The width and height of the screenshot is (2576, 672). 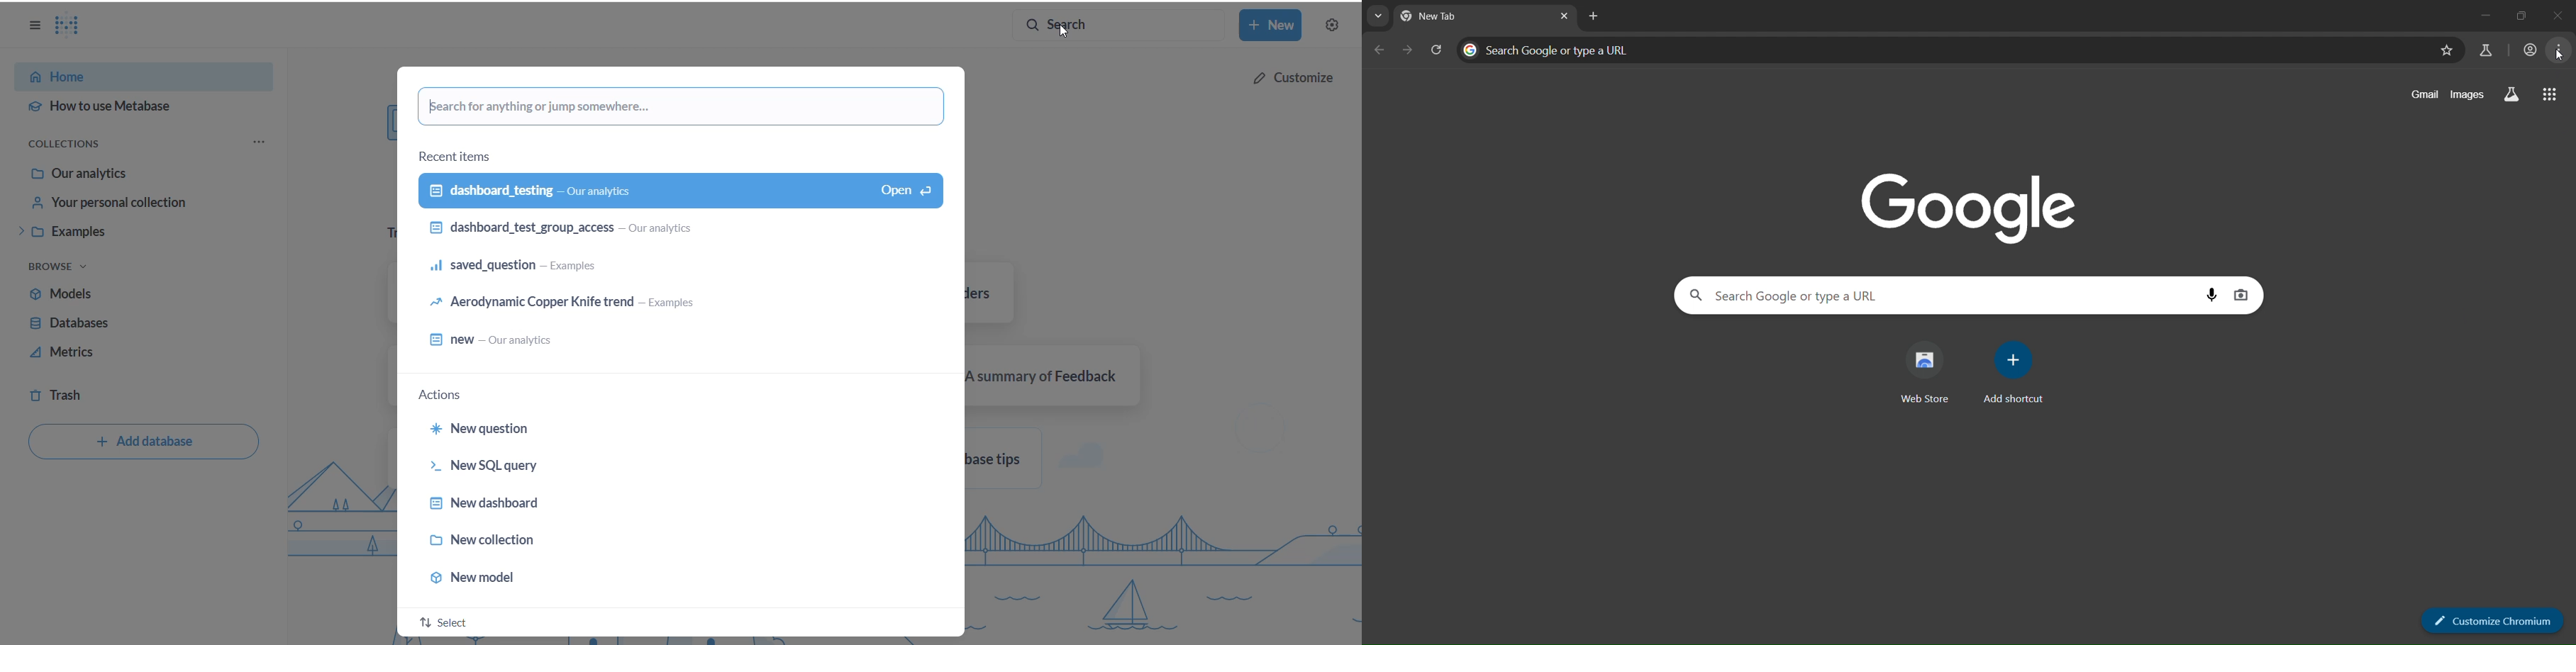 What do you see at coordinates (653, 466) in the screenshot?
I see `new SQL query` at bounding box center [653, 466].